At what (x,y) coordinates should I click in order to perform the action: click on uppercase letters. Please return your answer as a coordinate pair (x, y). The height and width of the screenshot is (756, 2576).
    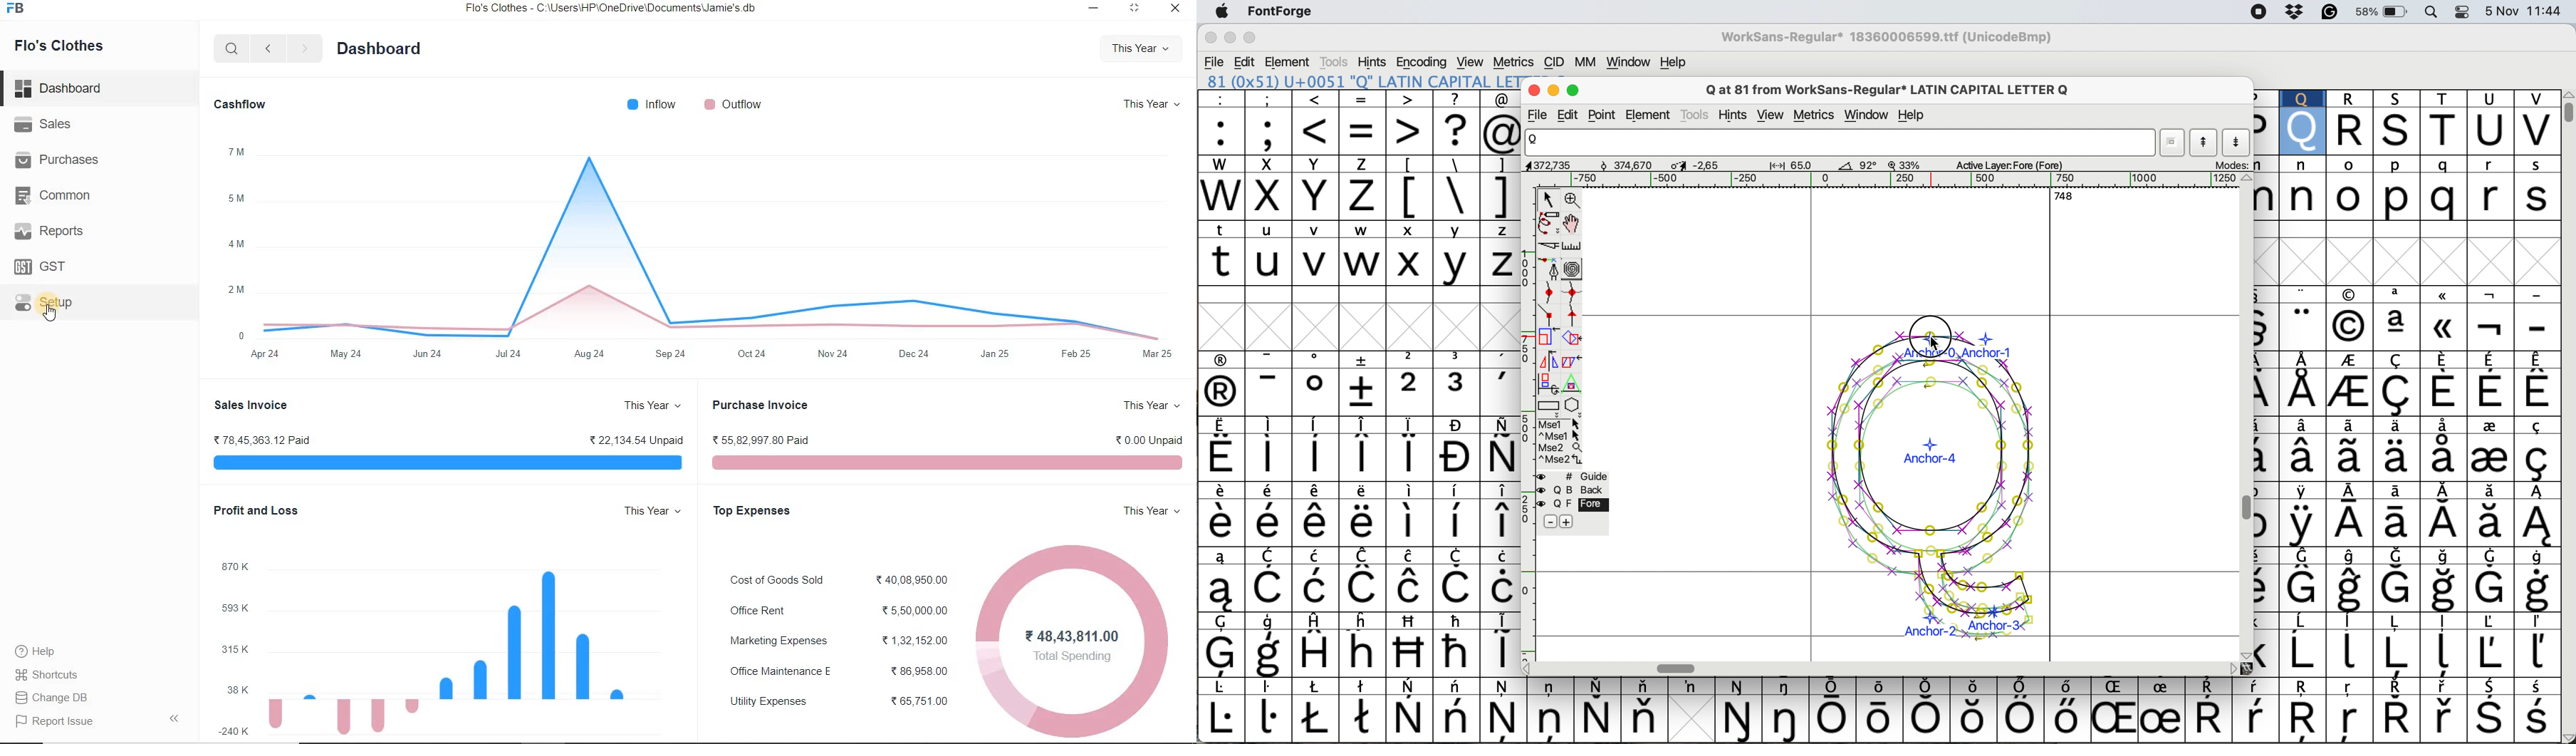
    Looking at the image, I should click on (1361, 266).